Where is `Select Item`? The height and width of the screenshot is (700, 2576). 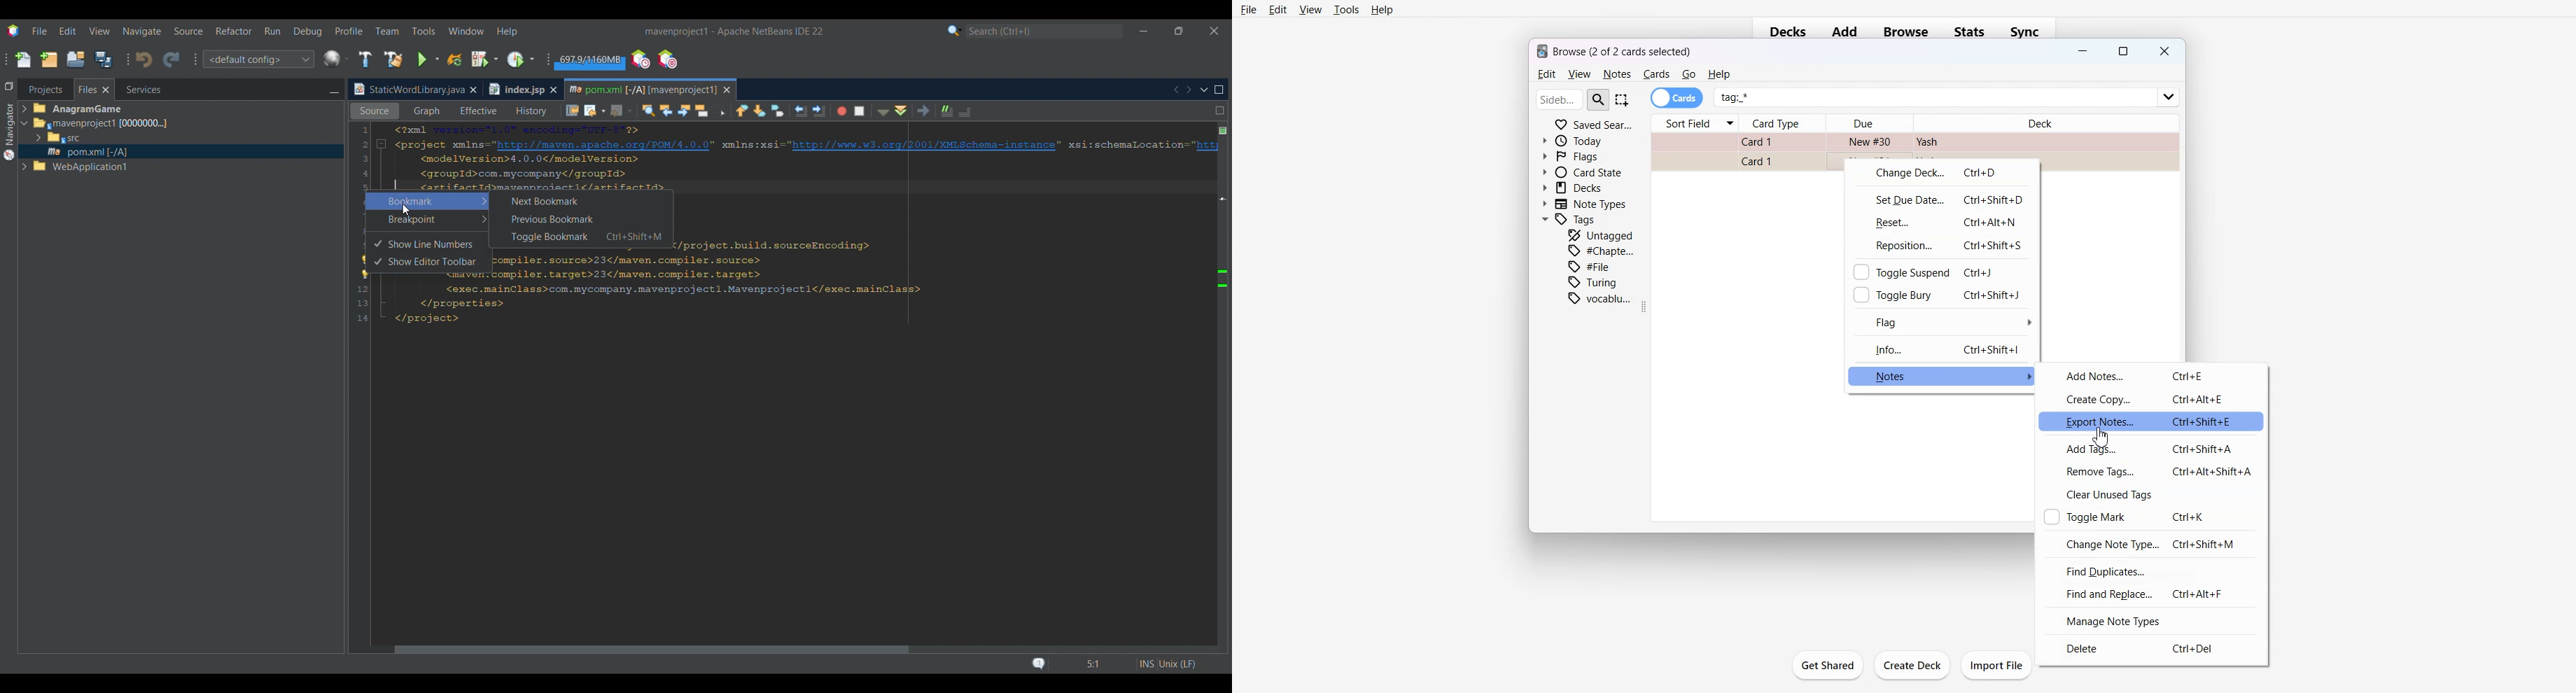
Select Item is located at coordinates (1623, 99).